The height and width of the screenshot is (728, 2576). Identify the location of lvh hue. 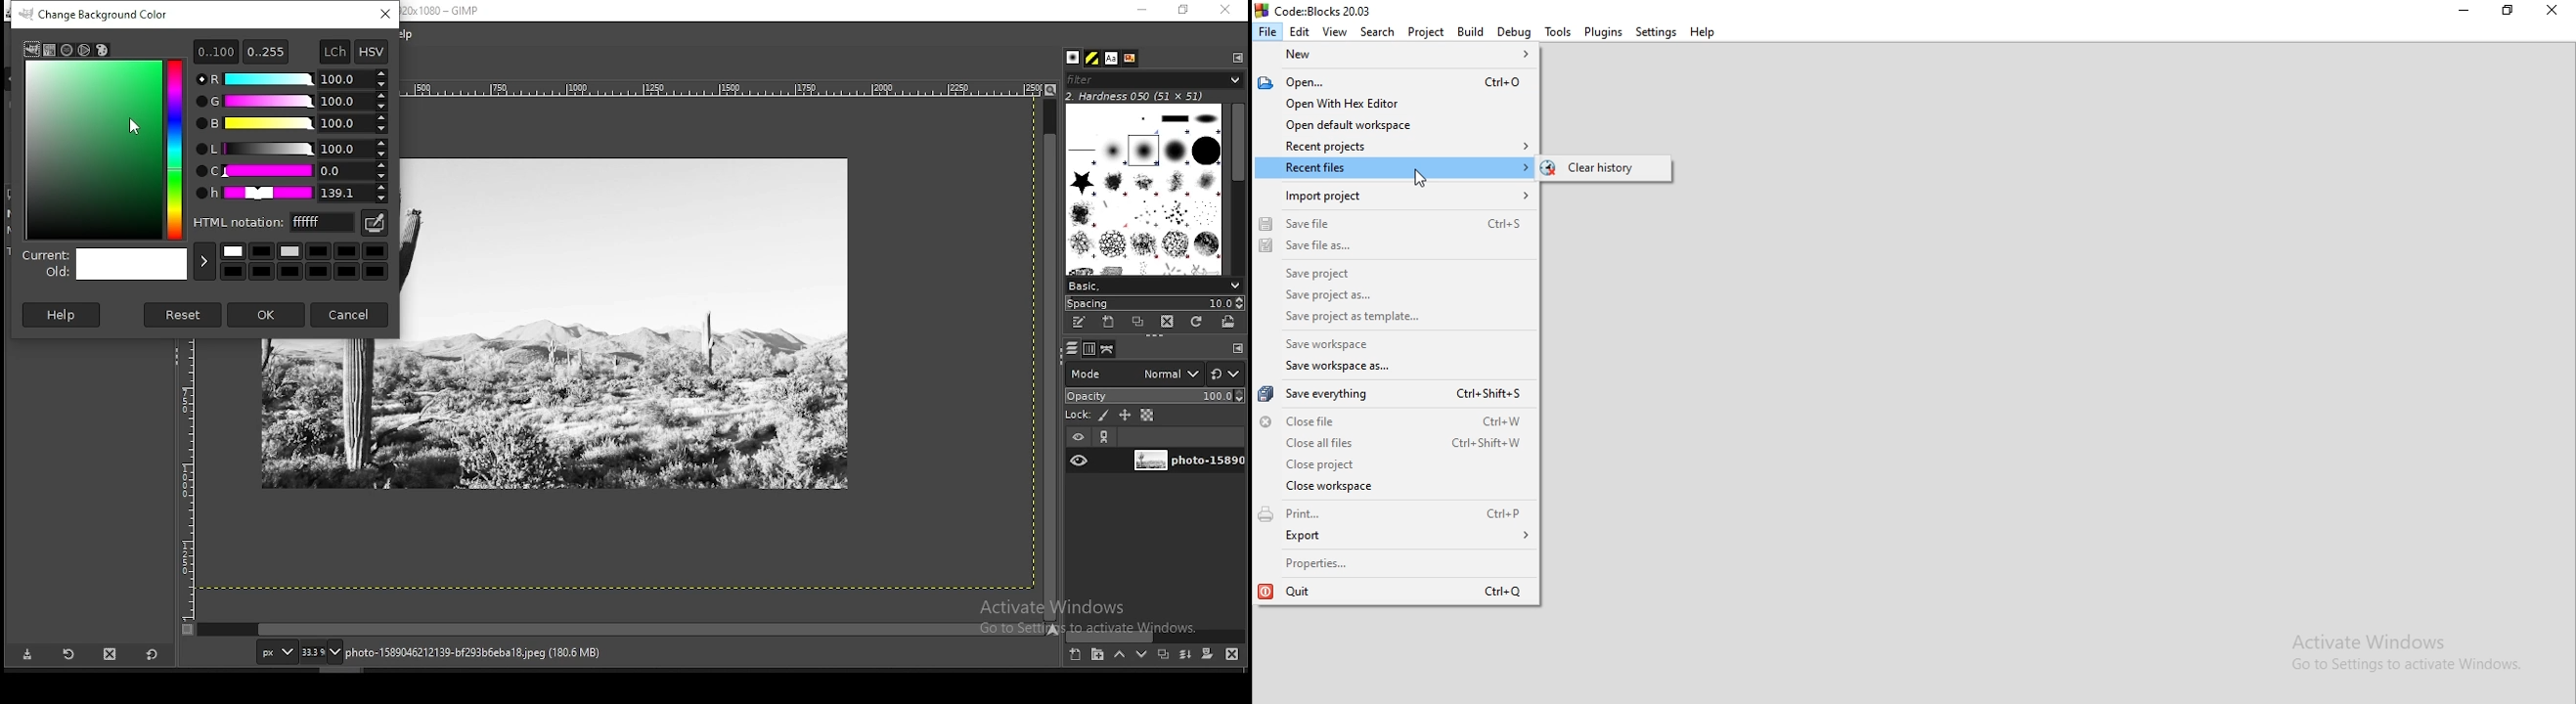
(292, 194).